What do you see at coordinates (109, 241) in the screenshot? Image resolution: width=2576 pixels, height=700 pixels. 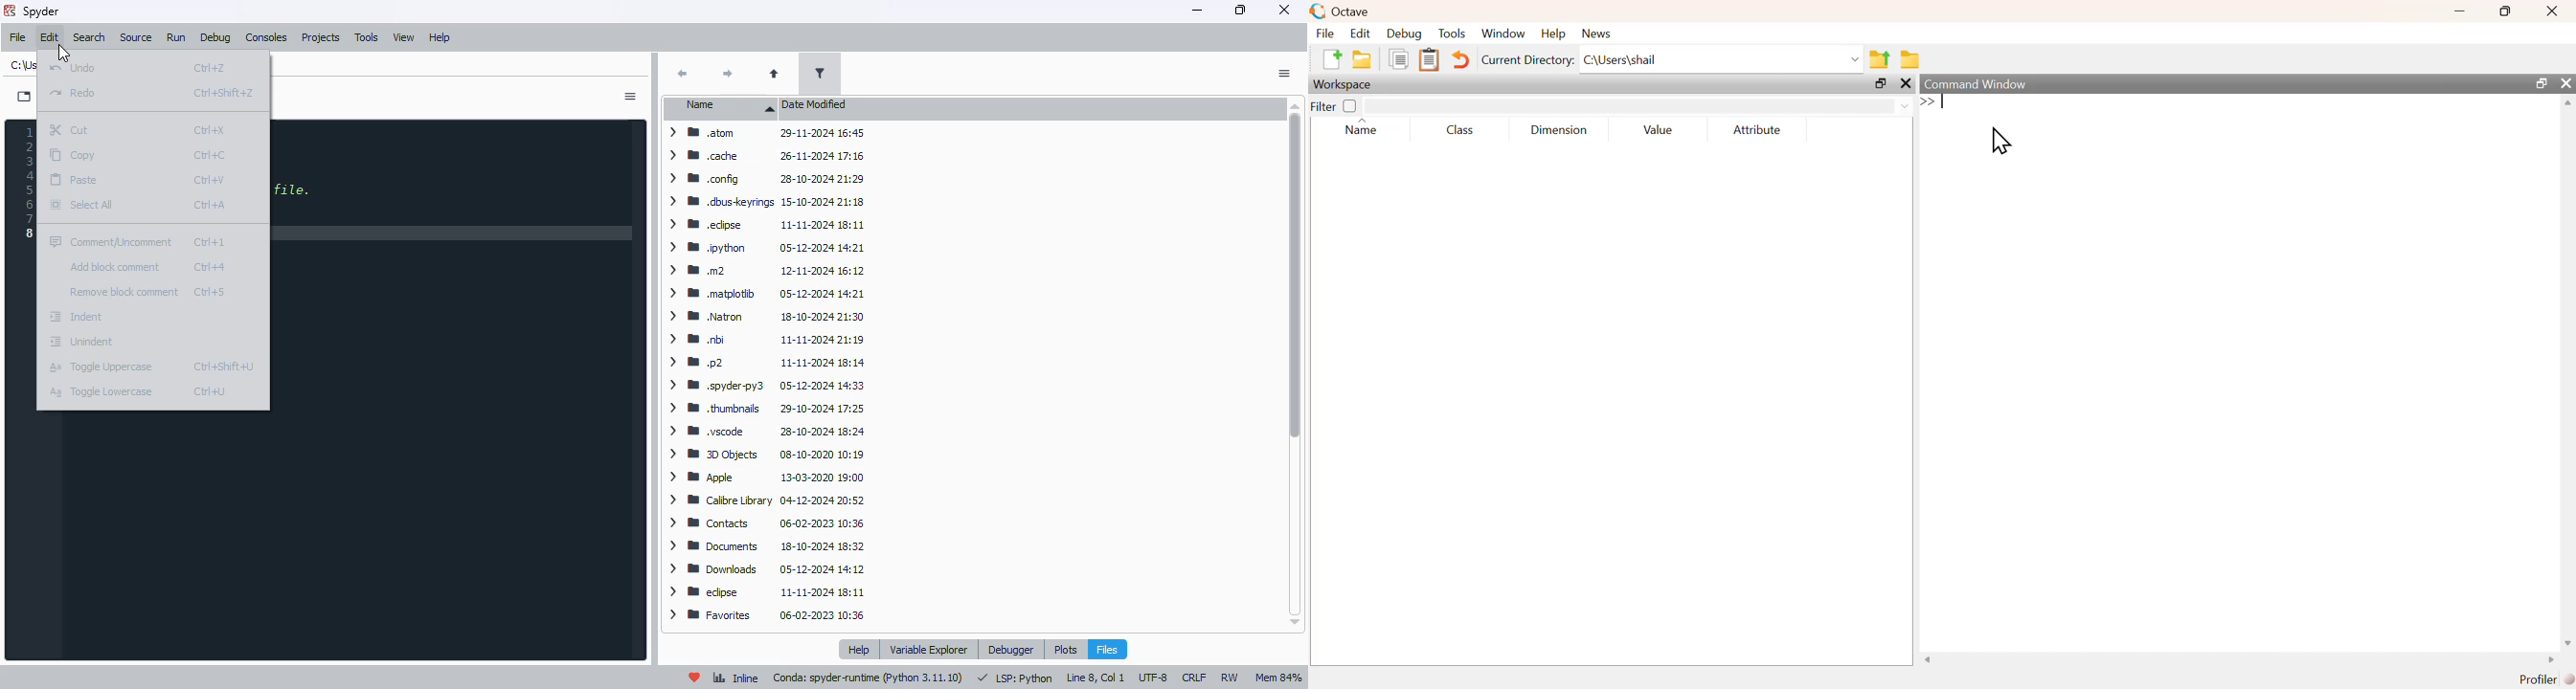 I see `comment/uncomment` at bounding box center [109, 241].